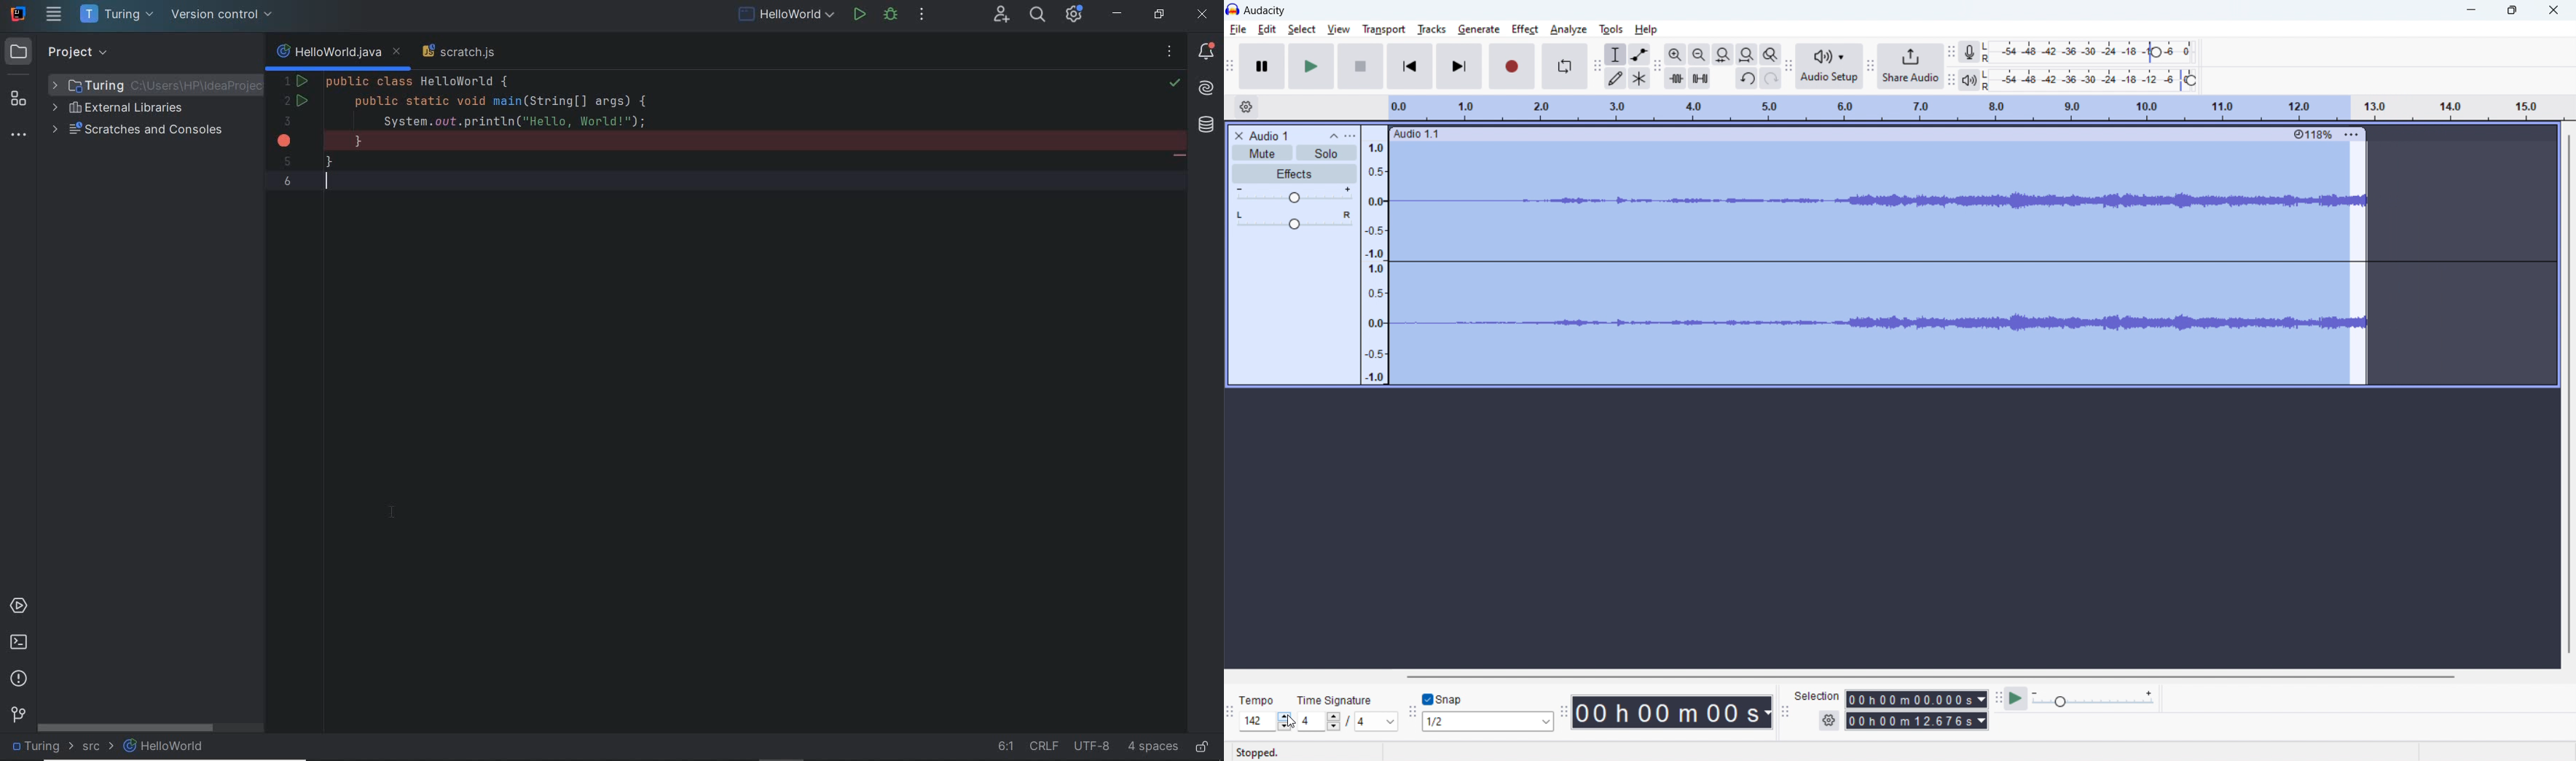 The height and width of the screenshot is (784, 2576). What do you see at coordinates (1295, 174) in the screenshot?
I see `effects` at bounding box center [1295, 174].